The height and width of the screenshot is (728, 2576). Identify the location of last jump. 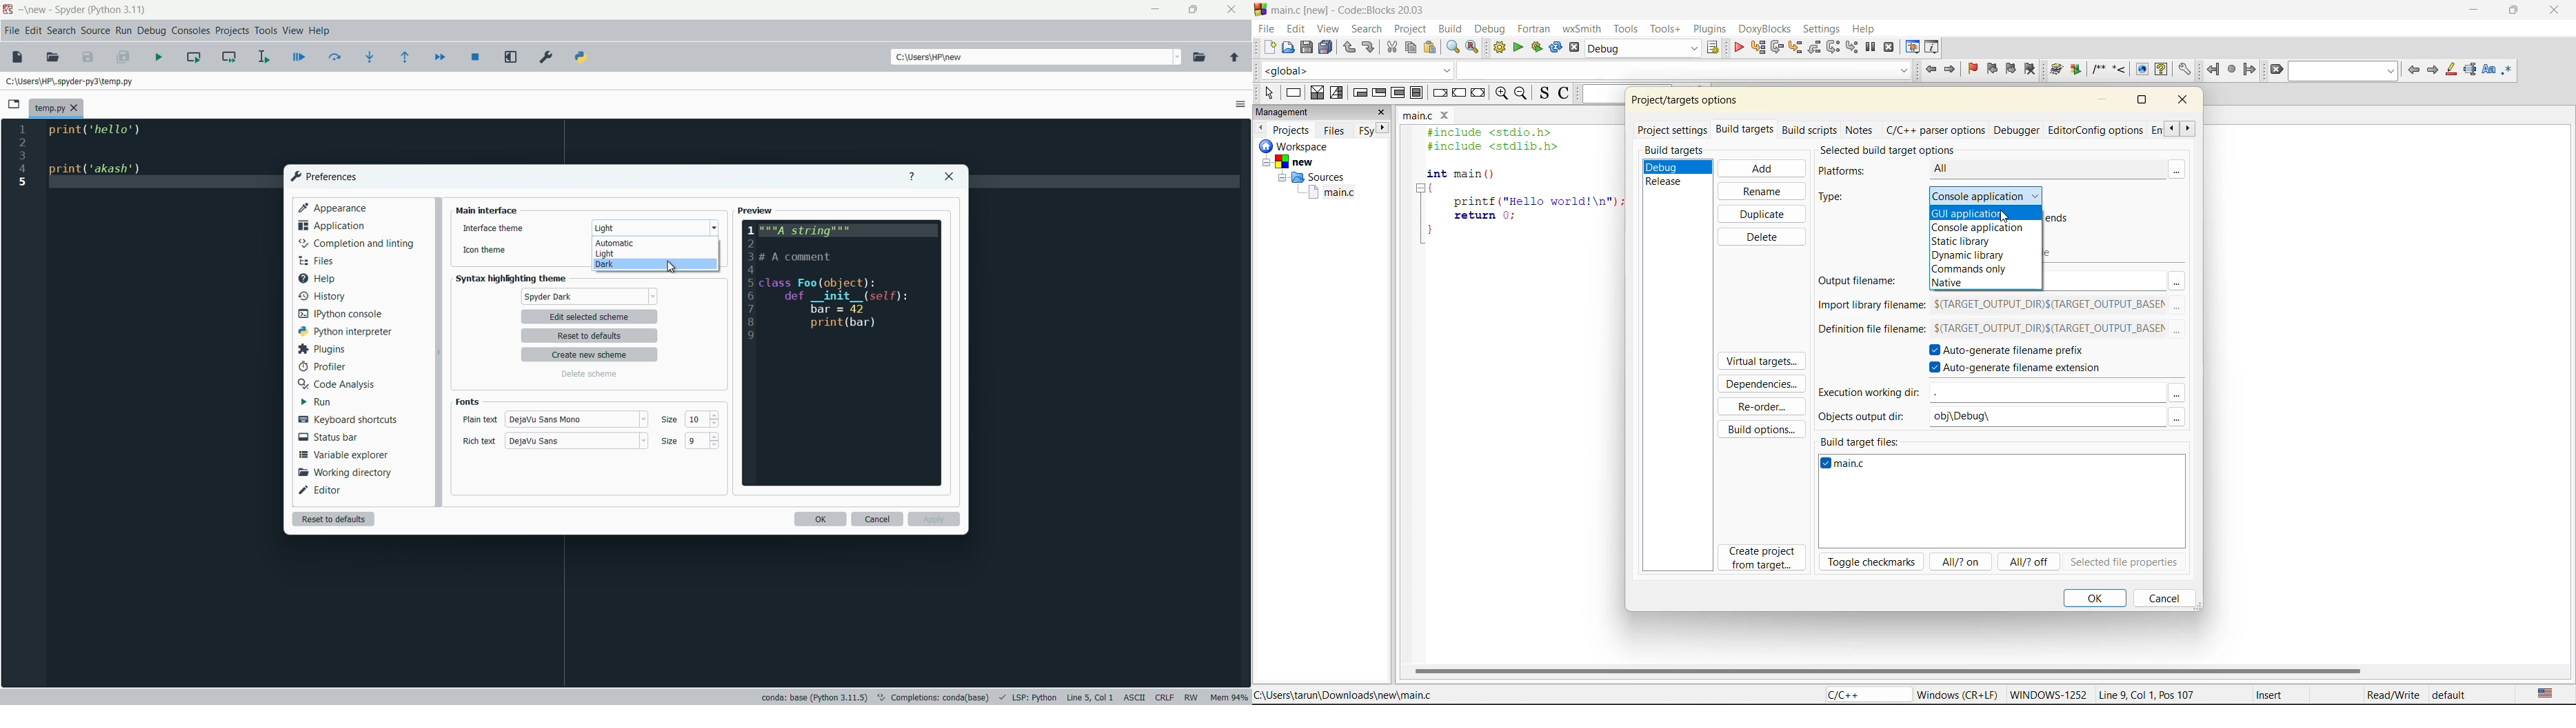
(2231, 70).